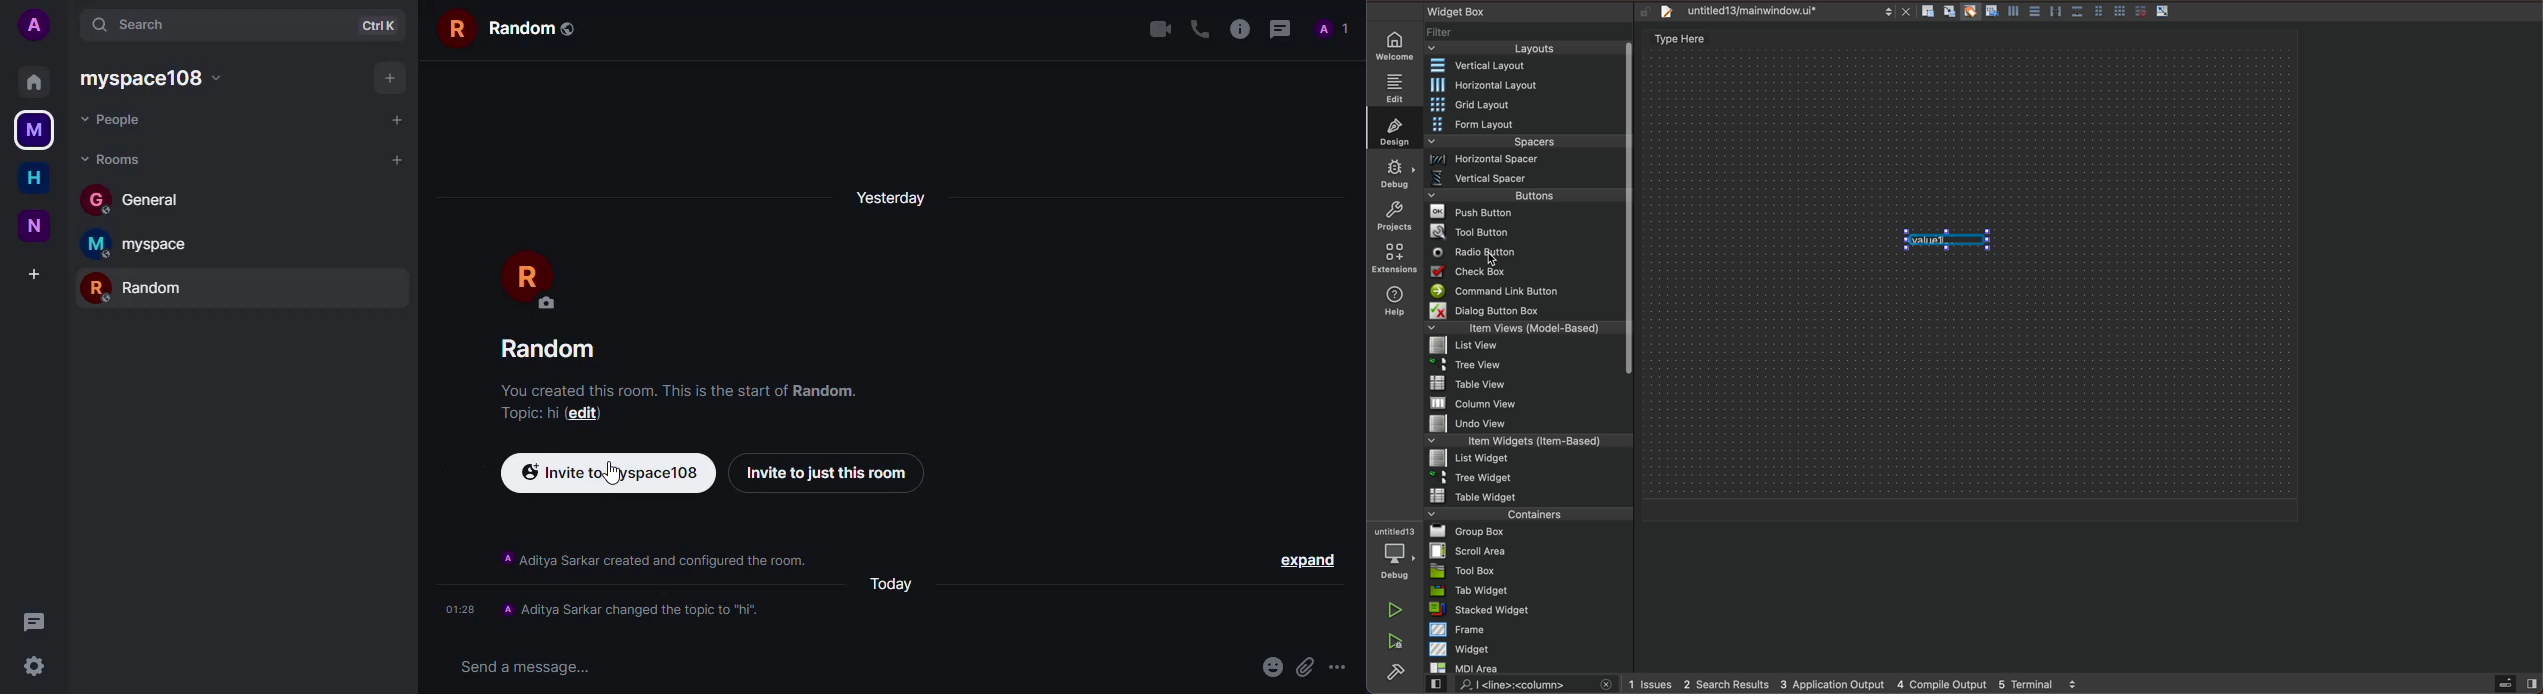 The height and width of the screenshot is (700, 2548). What do you see at coordinates (36, 669) in the screenshot?
I see `settings` at bounding box center [36, 669].